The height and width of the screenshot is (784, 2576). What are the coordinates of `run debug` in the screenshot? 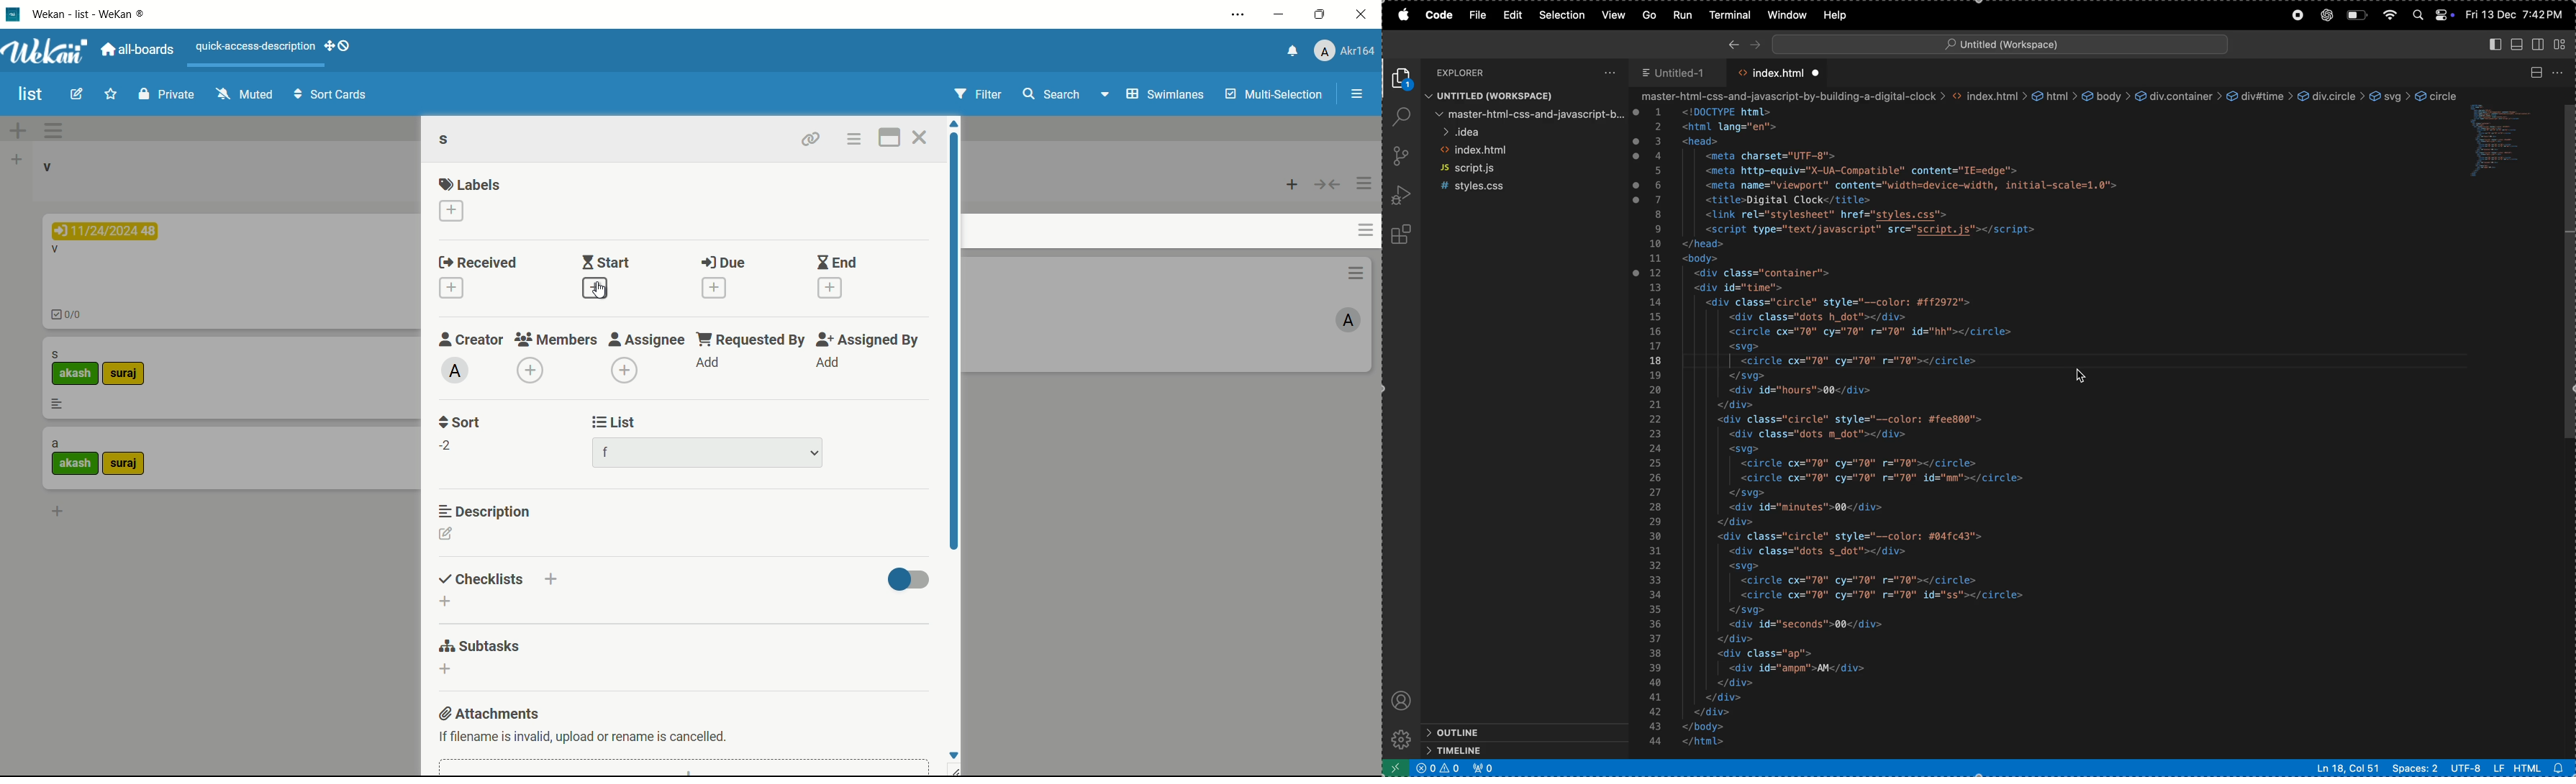 It's located at (1400, 195).